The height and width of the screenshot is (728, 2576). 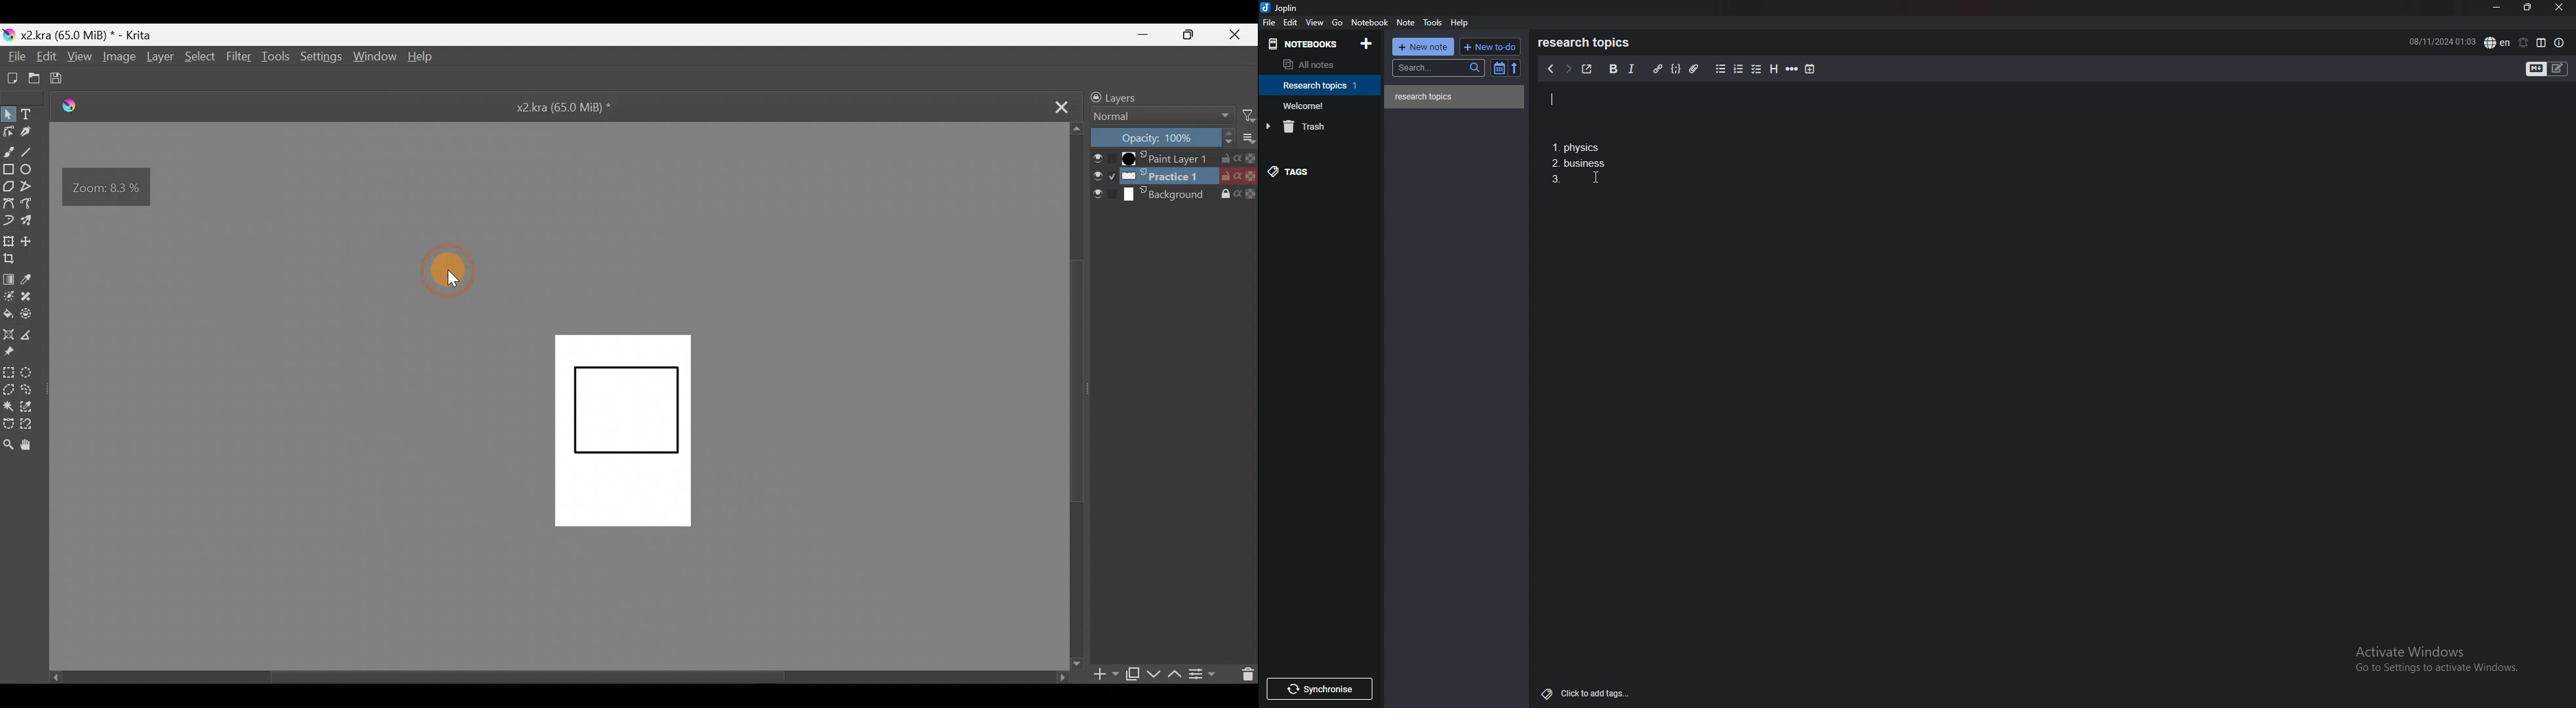 What do you see at coordinates (15, 262) in the screenshot?
I see `Crop the image to an area` at bounding box center [15, 262].